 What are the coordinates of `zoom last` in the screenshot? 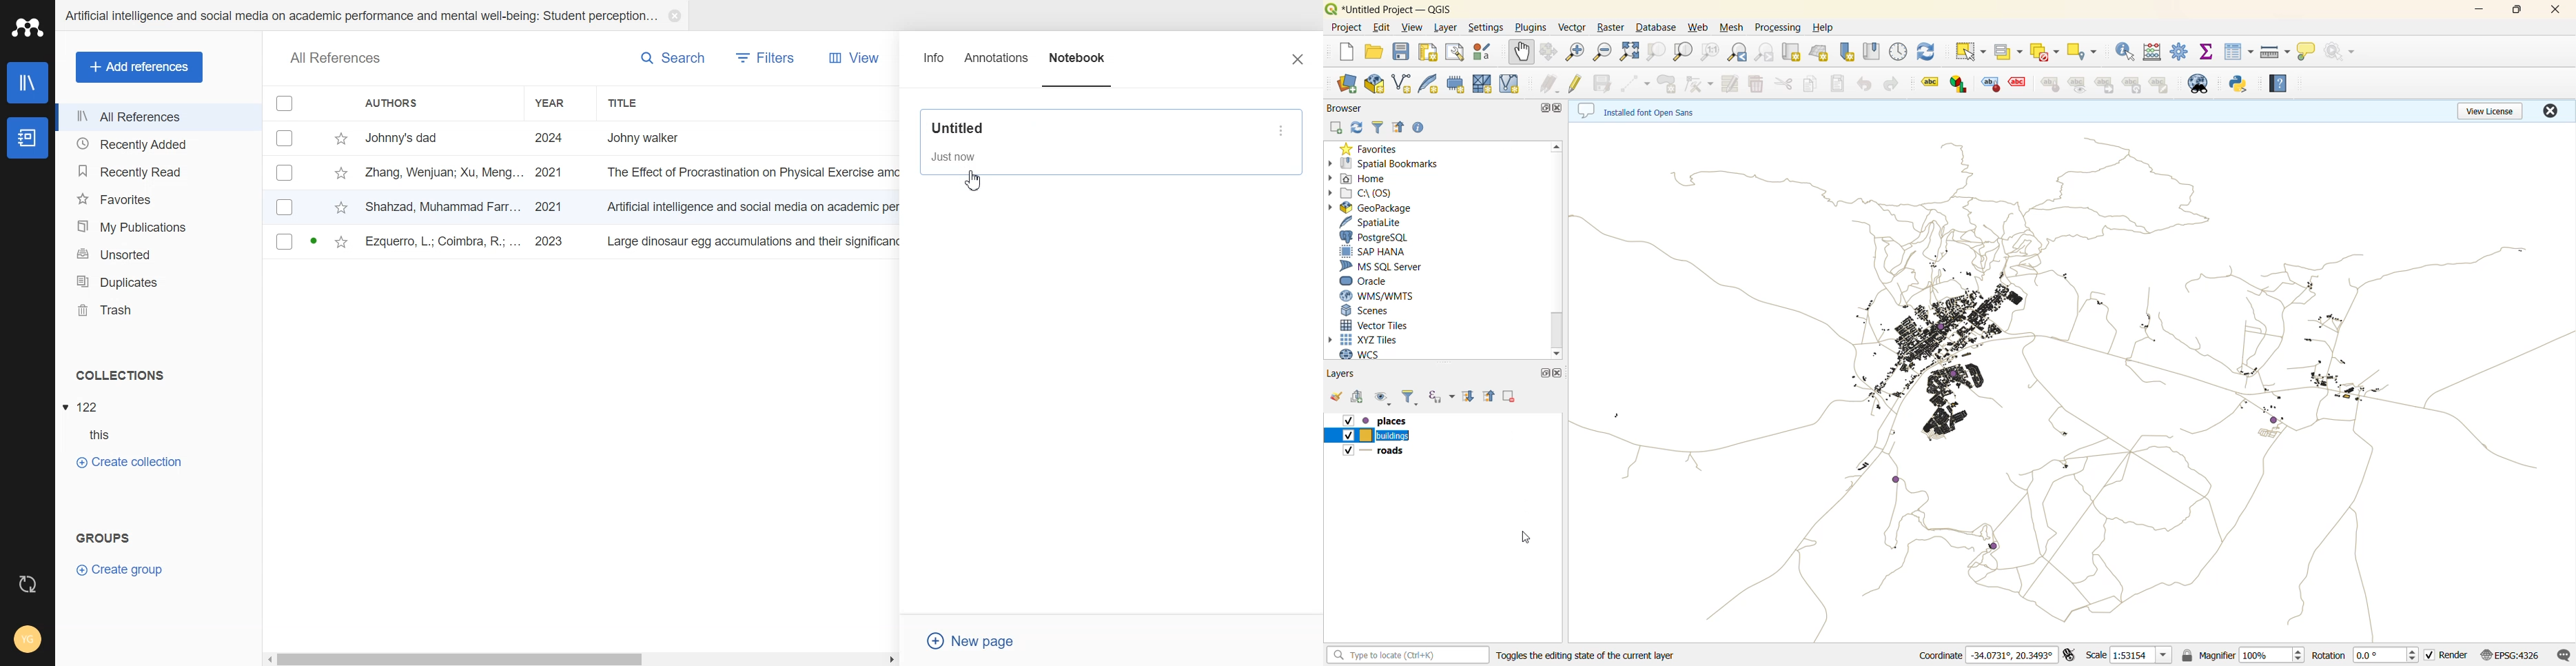 It's located at (1740, 52).